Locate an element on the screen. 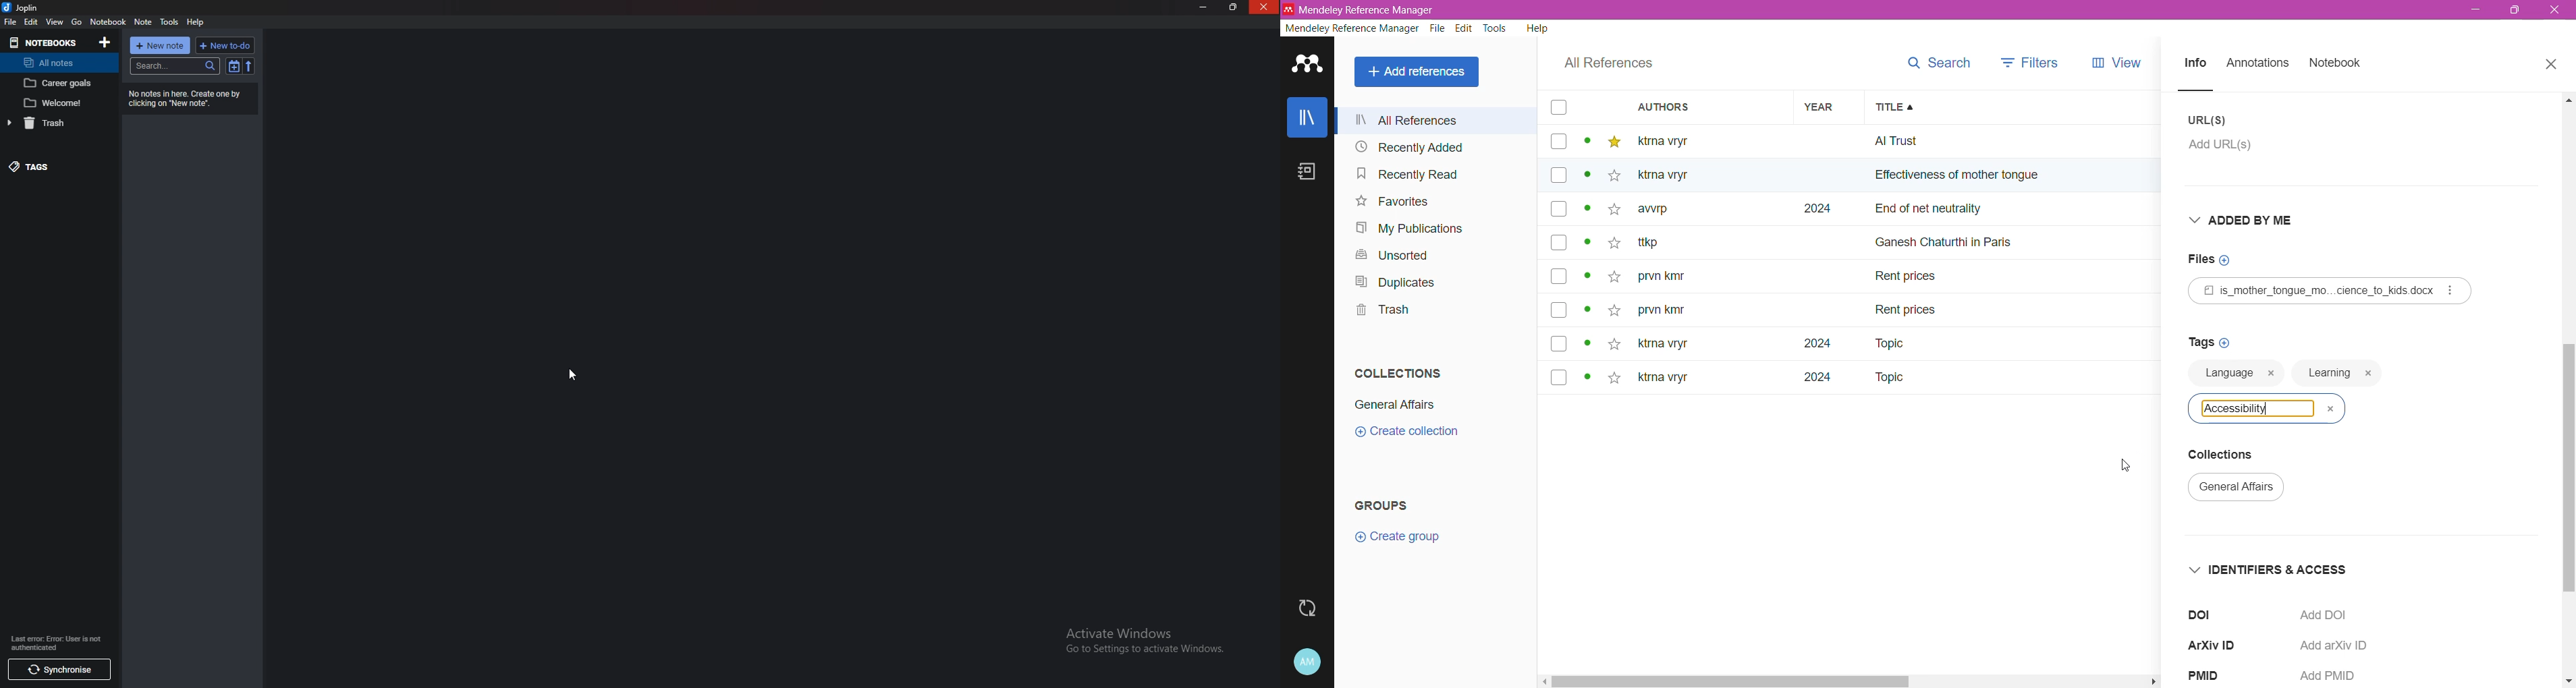 The width and height of the screenshot is (2576, 700). awrp is located at coordinates (1664, 213).